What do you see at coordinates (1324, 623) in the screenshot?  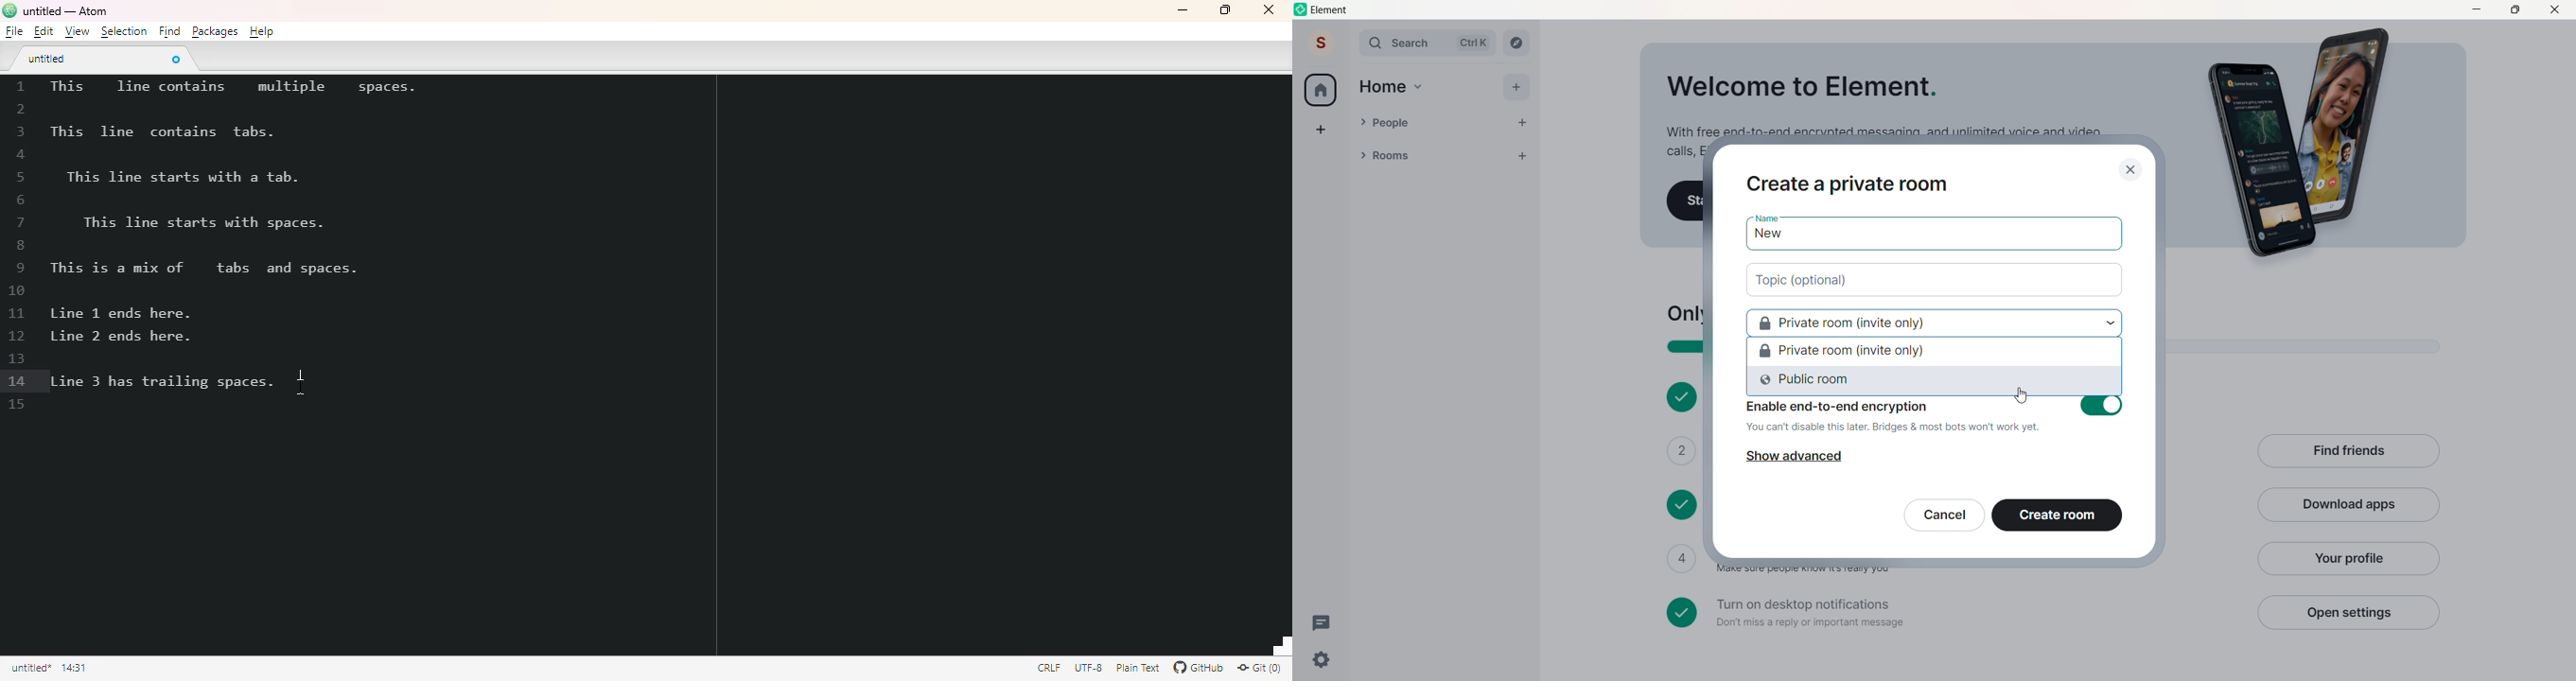 I see `Threads` at bounding box center [1324, 623].